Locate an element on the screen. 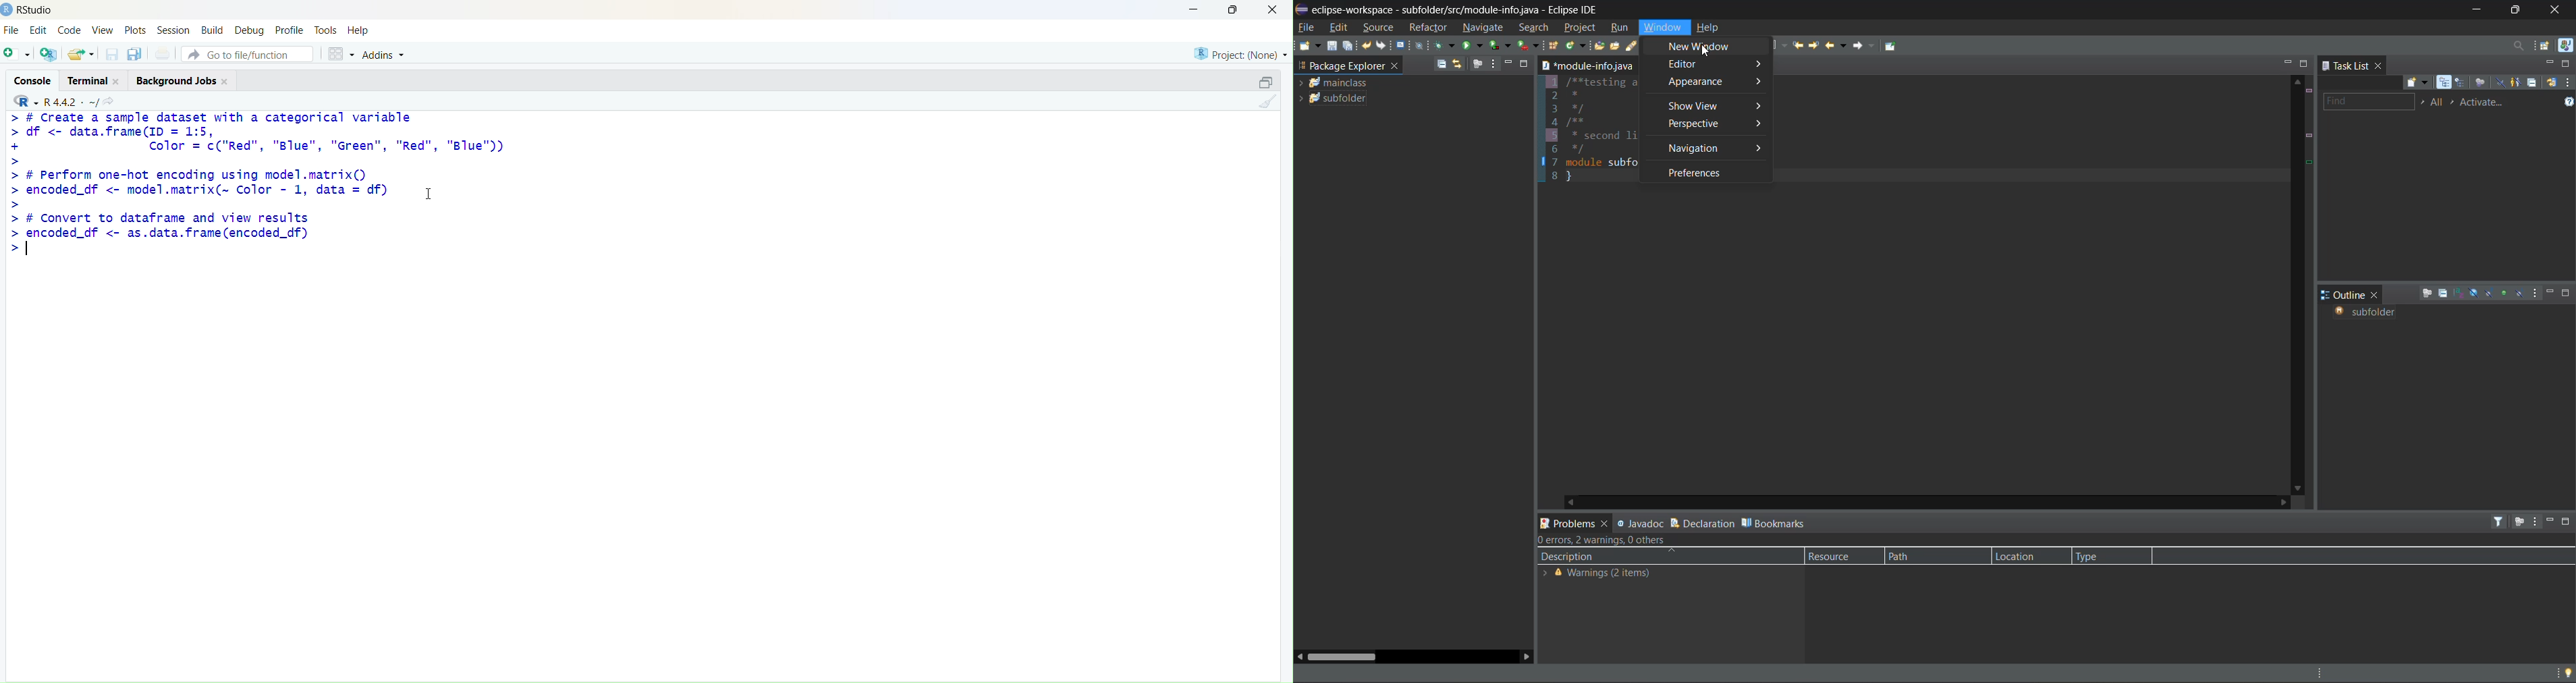 Image resolution: width=2576 pixels, height=700 pixels. save is located at coordinates (1332, 46).